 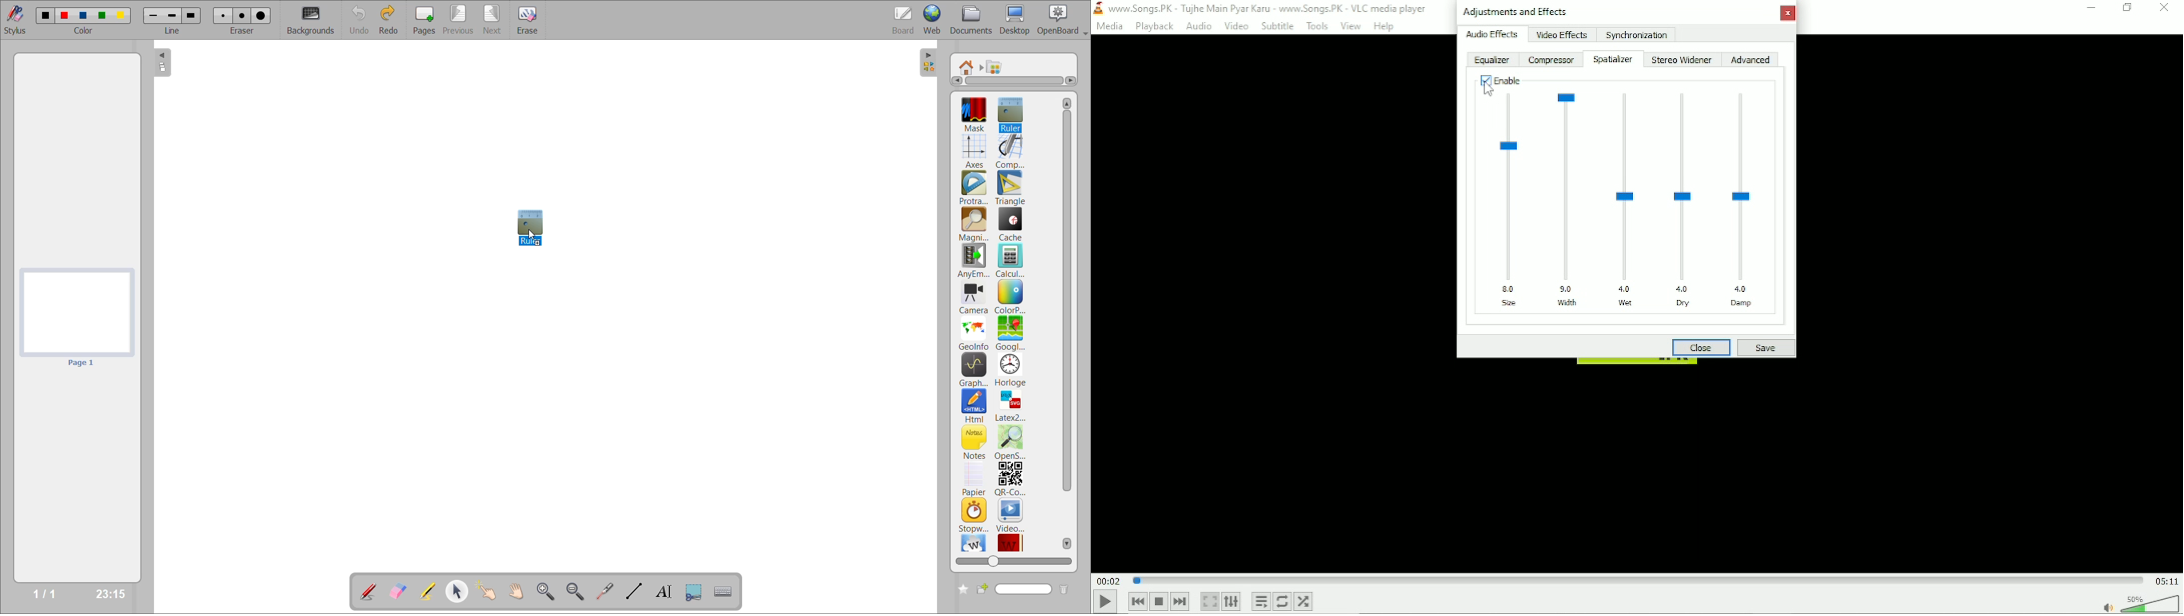 What do you see at coordinates (1685, 200) in the screenshot?
I see `Dry` at bounding box center [1685, 200].